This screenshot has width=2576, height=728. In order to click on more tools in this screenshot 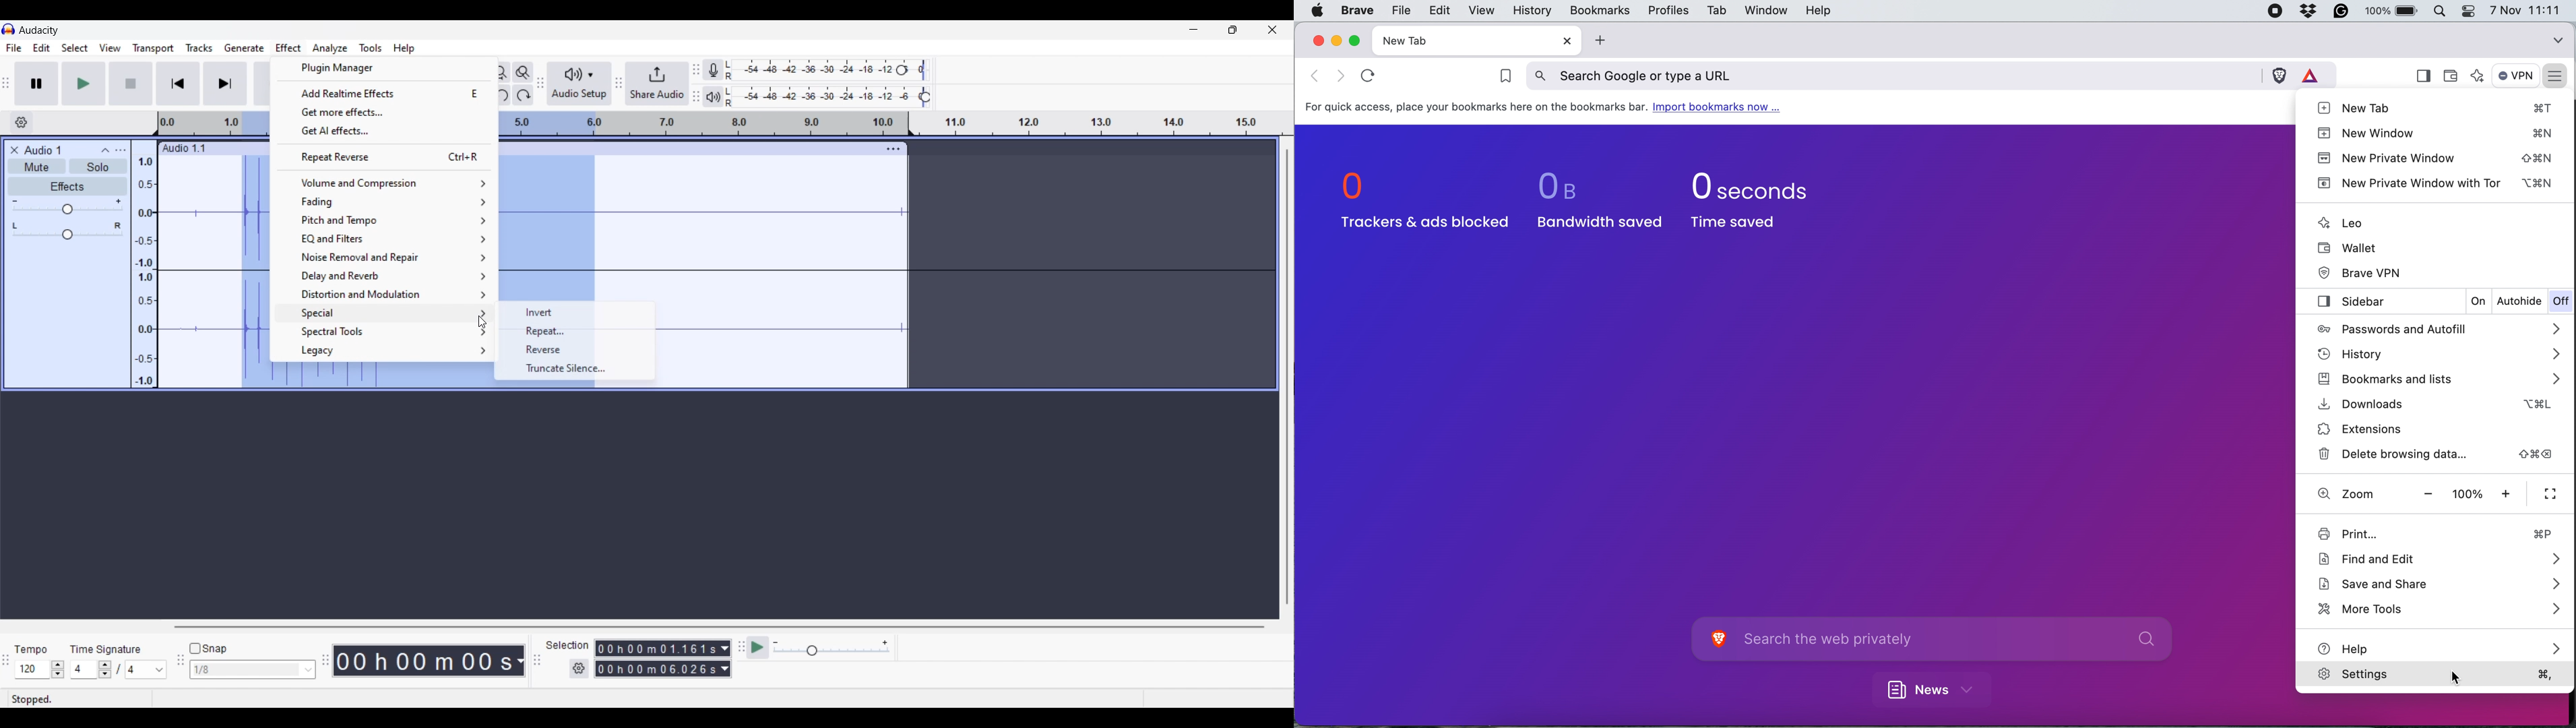, I will do `click(2437, 609)`.